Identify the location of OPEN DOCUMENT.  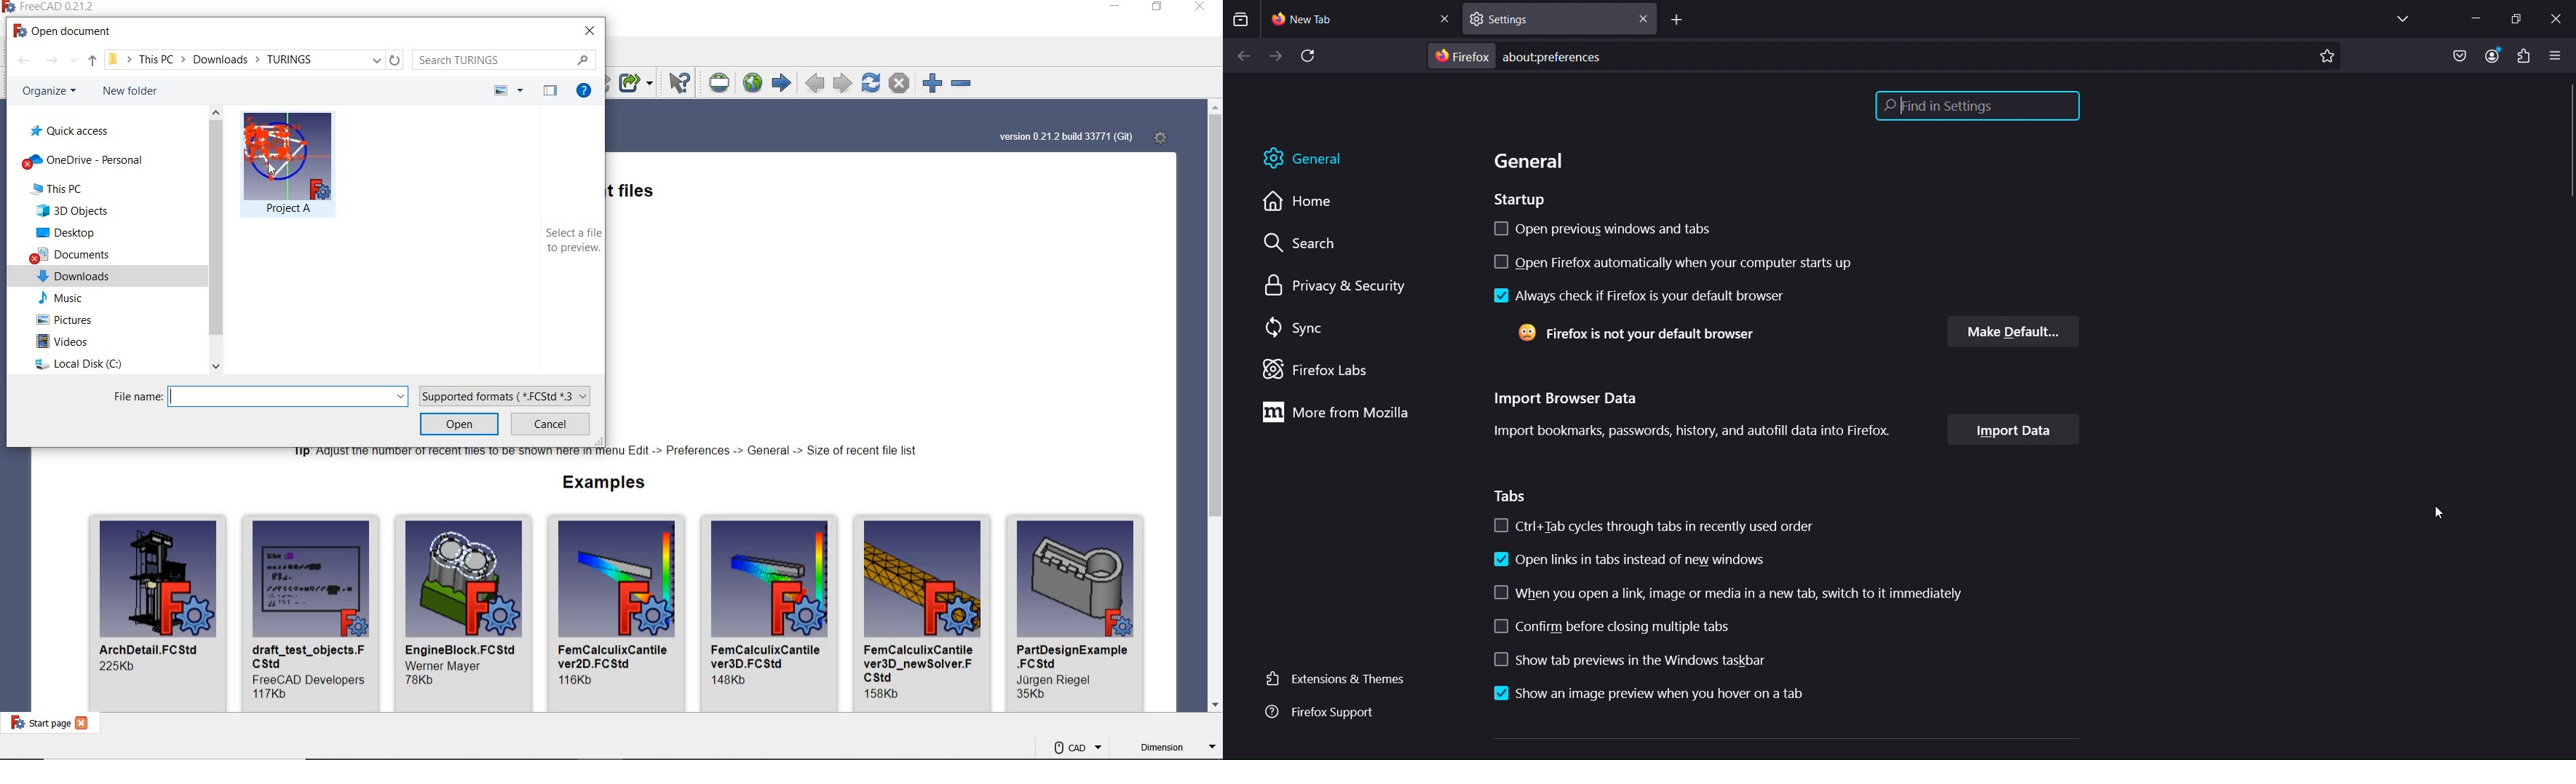
(73, 33).